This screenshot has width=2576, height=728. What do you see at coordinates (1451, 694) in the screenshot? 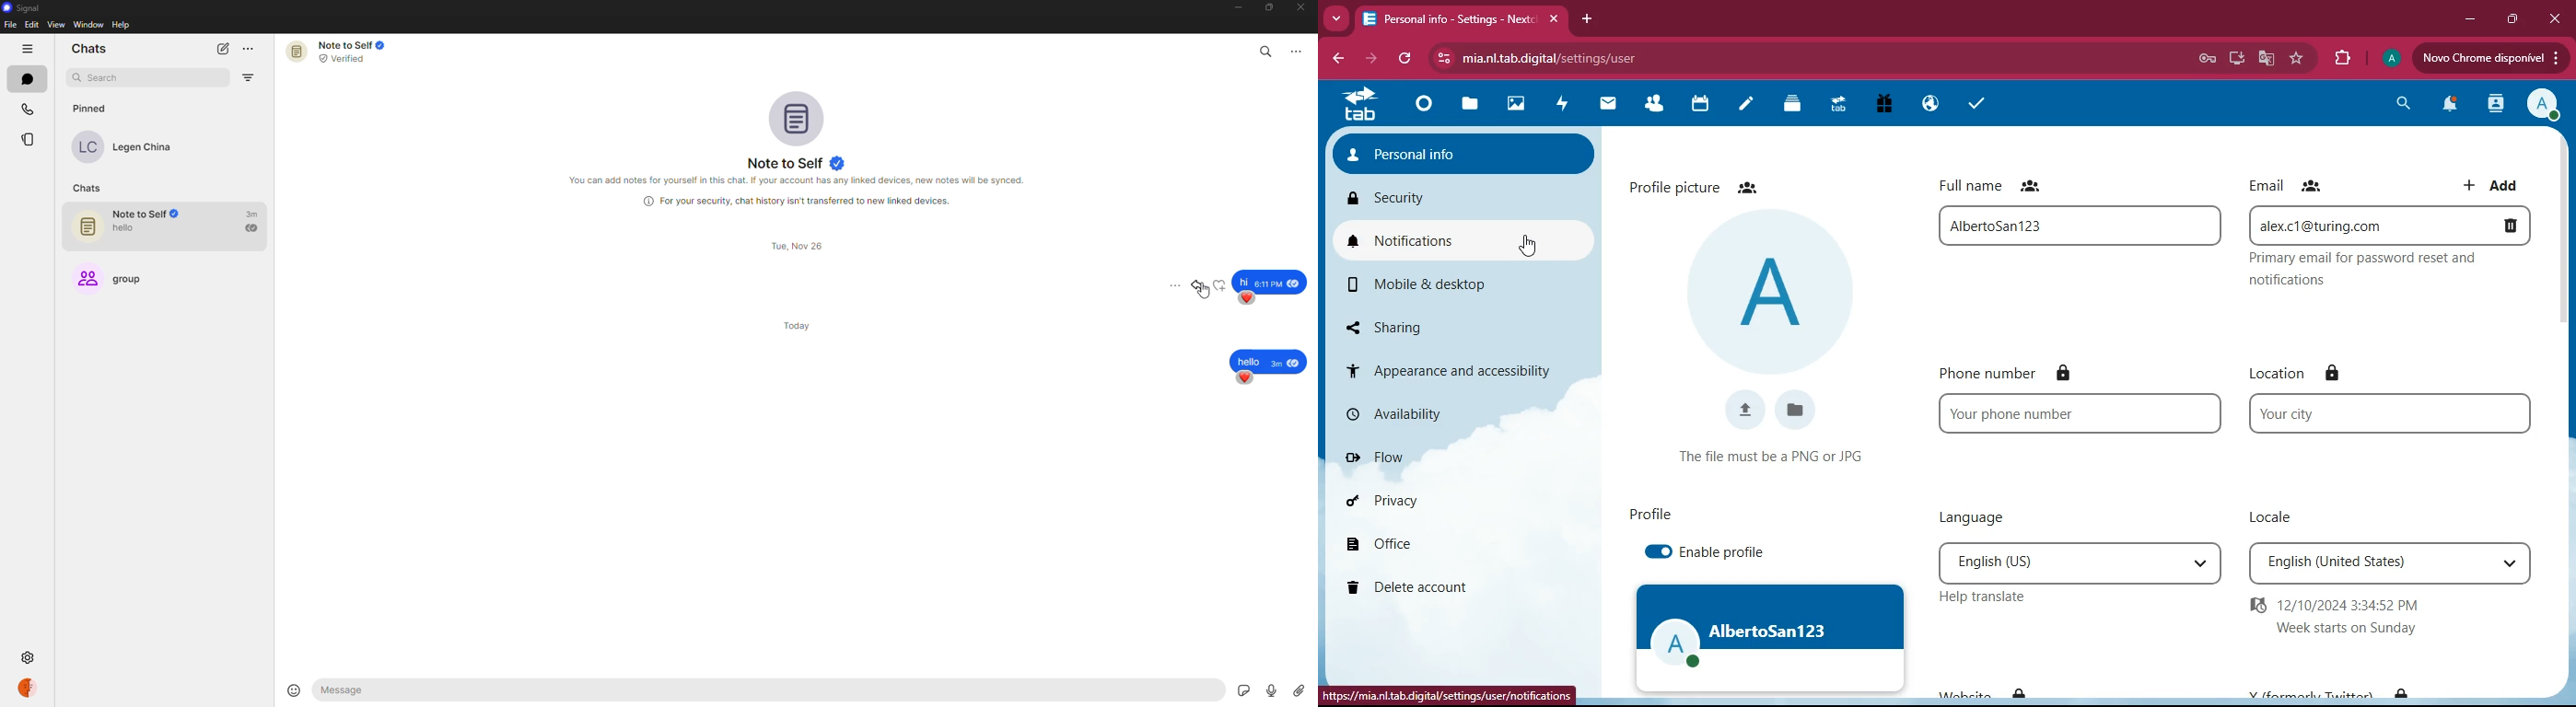
I see `url` at bounding box center [1451, 694].